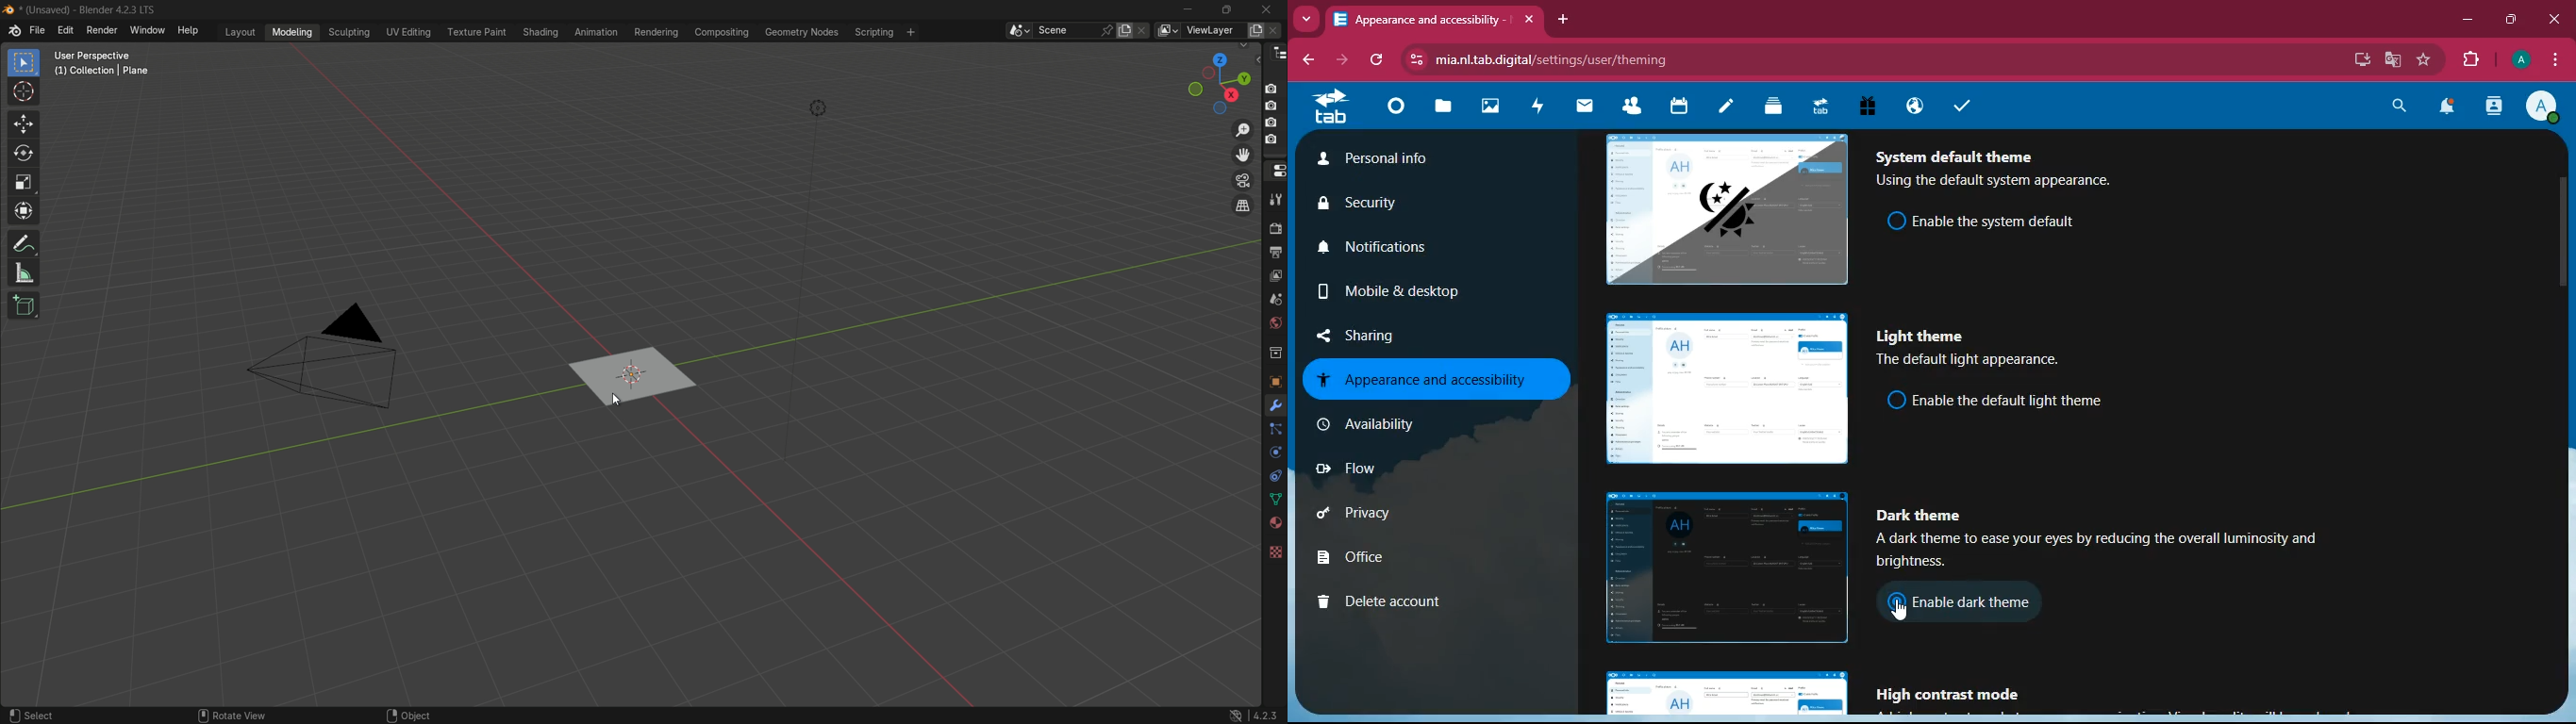 This screenshot has width=2576, height=728. Describe the element at coordinates (1250, 713) in the screenshot. I see `4.2.3` at that location.